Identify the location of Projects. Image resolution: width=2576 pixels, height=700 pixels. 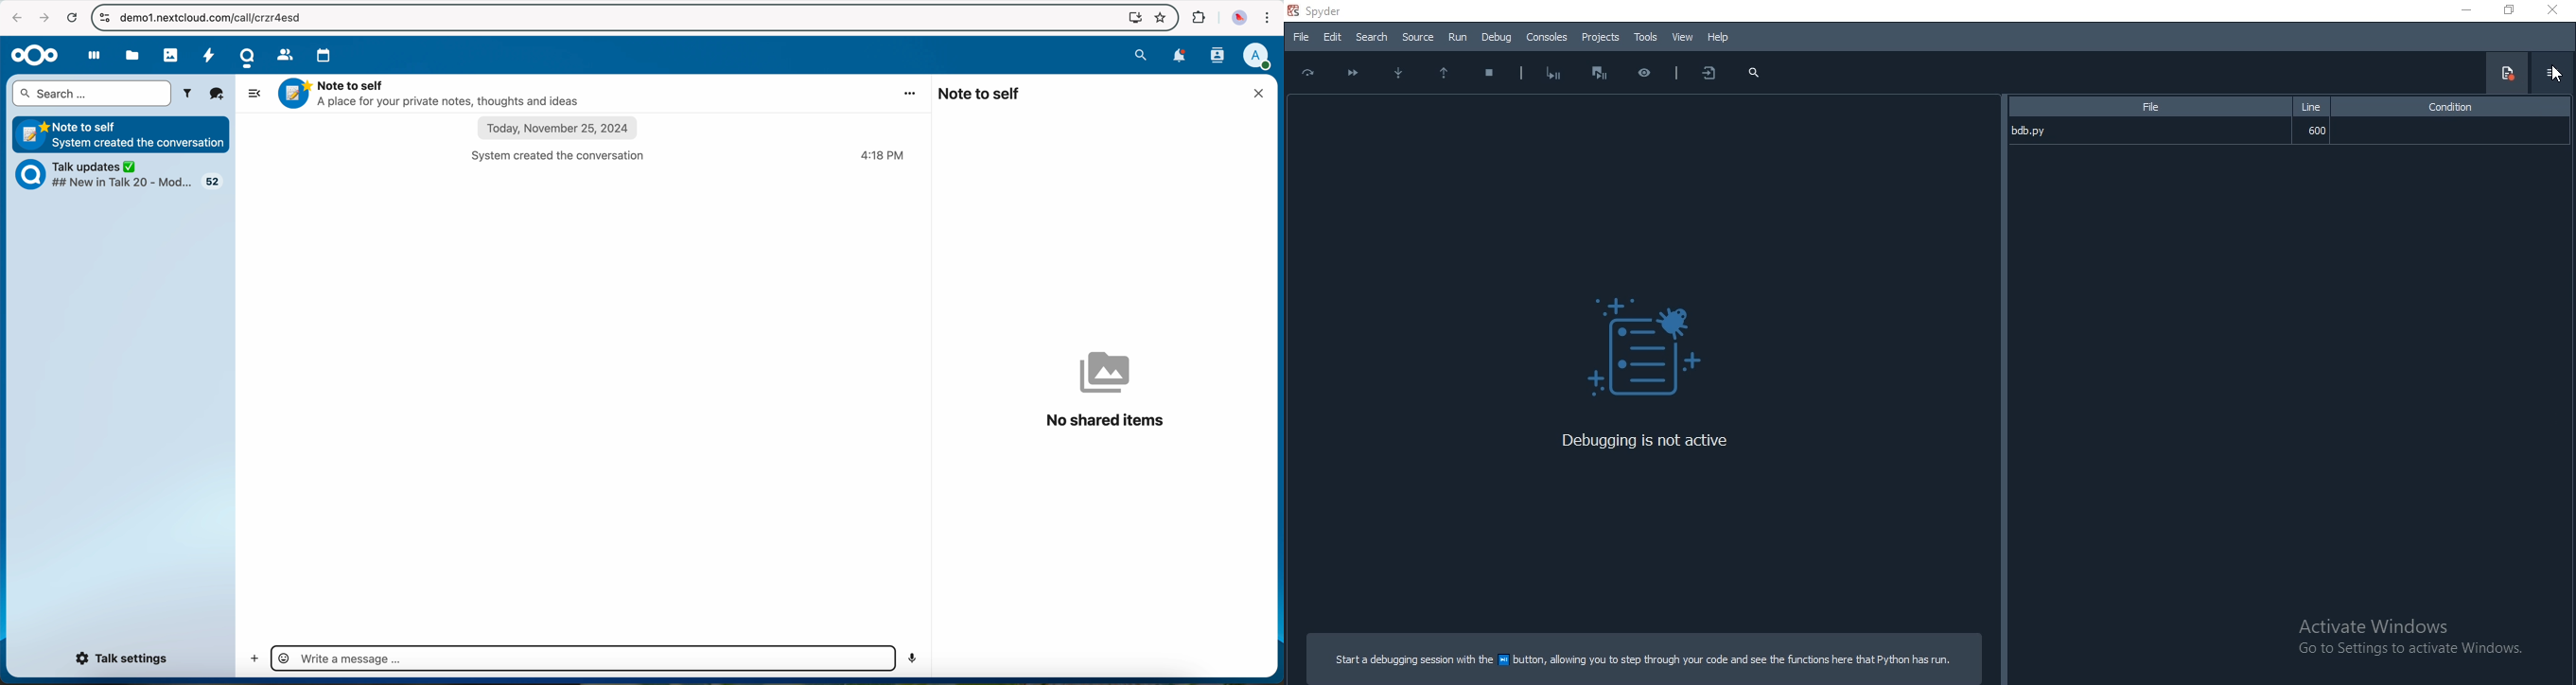
(1601, 38).